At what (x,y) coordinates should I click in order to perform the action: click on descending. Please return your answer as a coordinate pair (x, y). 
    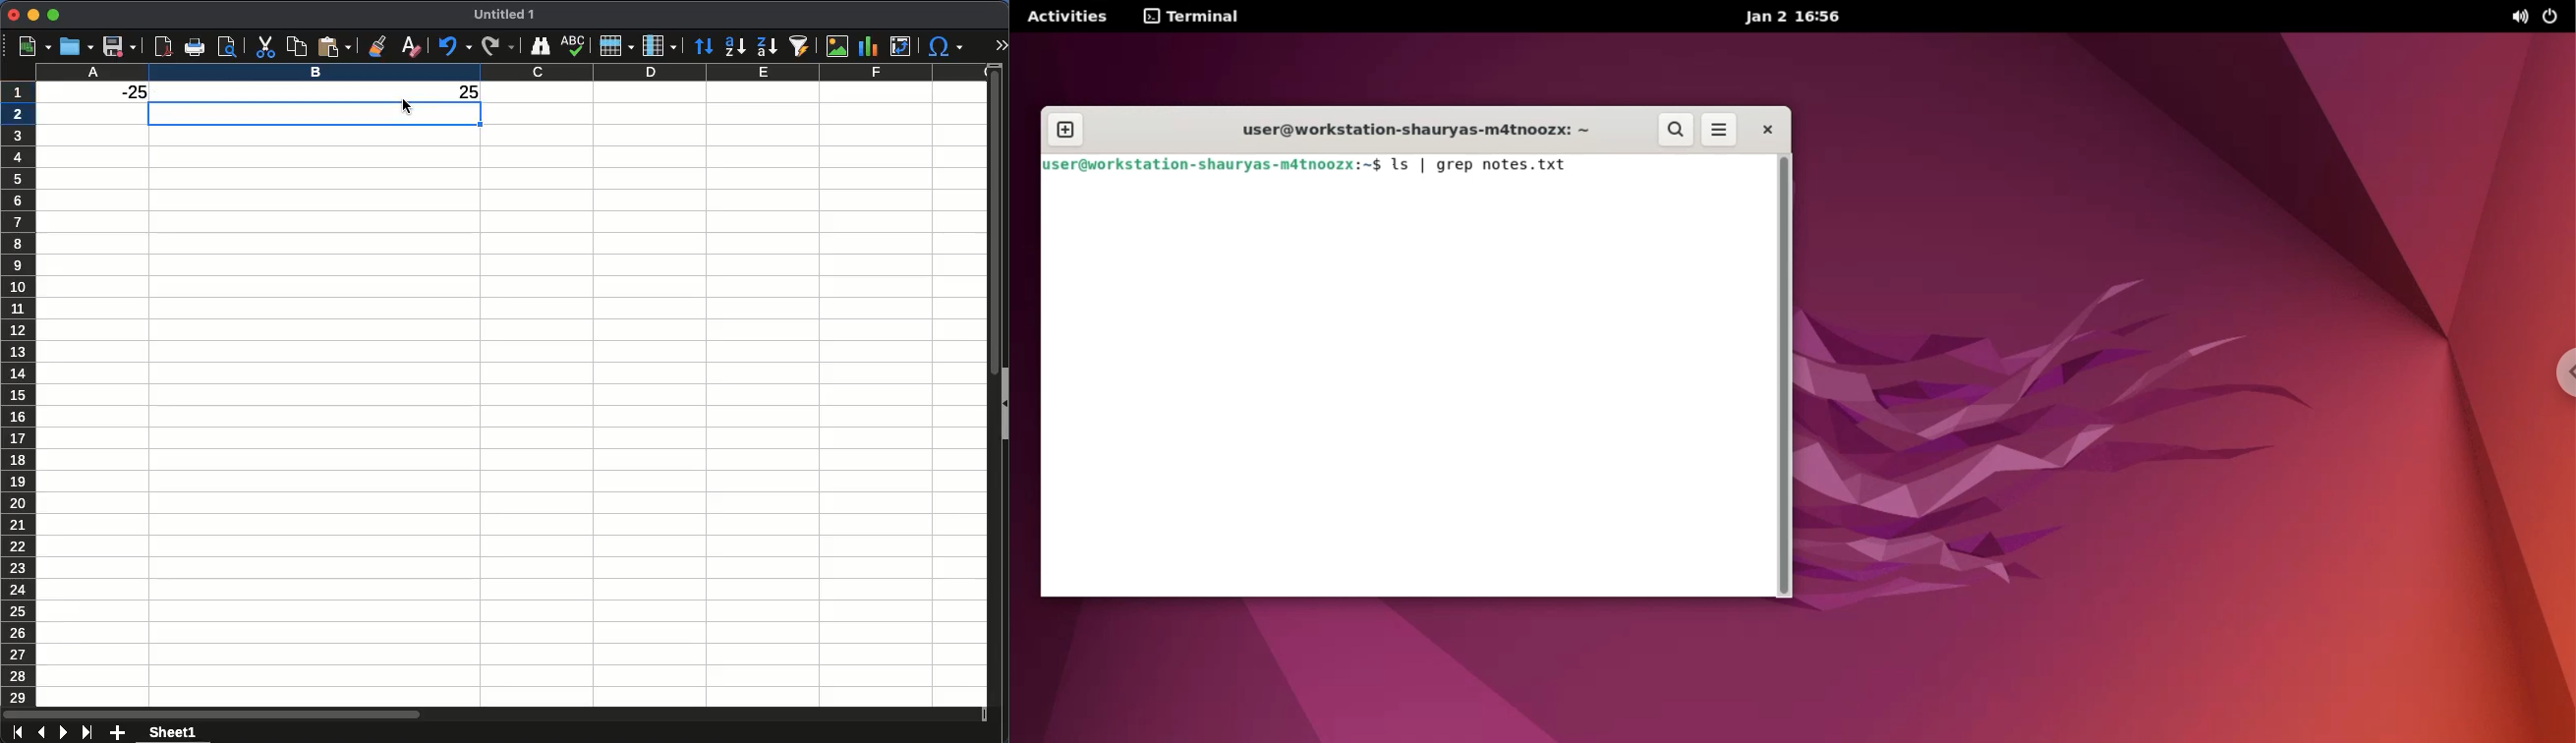
    Looking at the image, I should click on (769, 46).